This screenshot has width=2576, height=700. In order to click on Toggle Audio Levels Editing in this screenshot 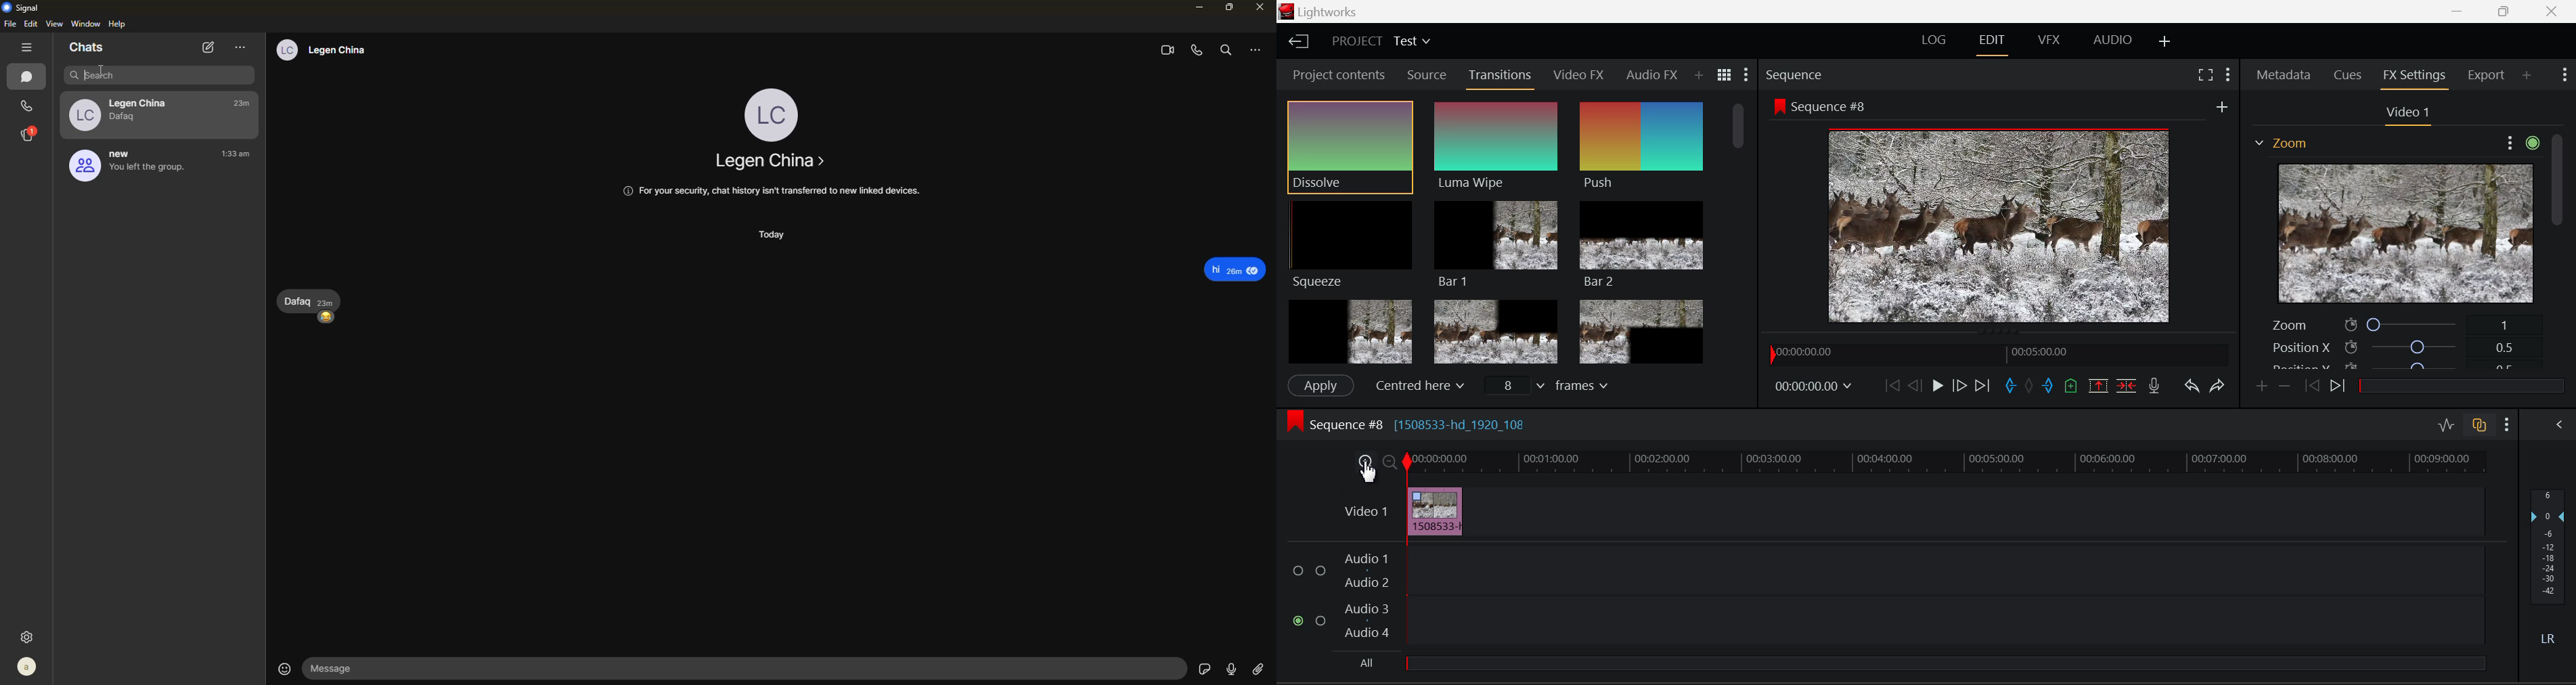, I will do `click(2447, 425)`.